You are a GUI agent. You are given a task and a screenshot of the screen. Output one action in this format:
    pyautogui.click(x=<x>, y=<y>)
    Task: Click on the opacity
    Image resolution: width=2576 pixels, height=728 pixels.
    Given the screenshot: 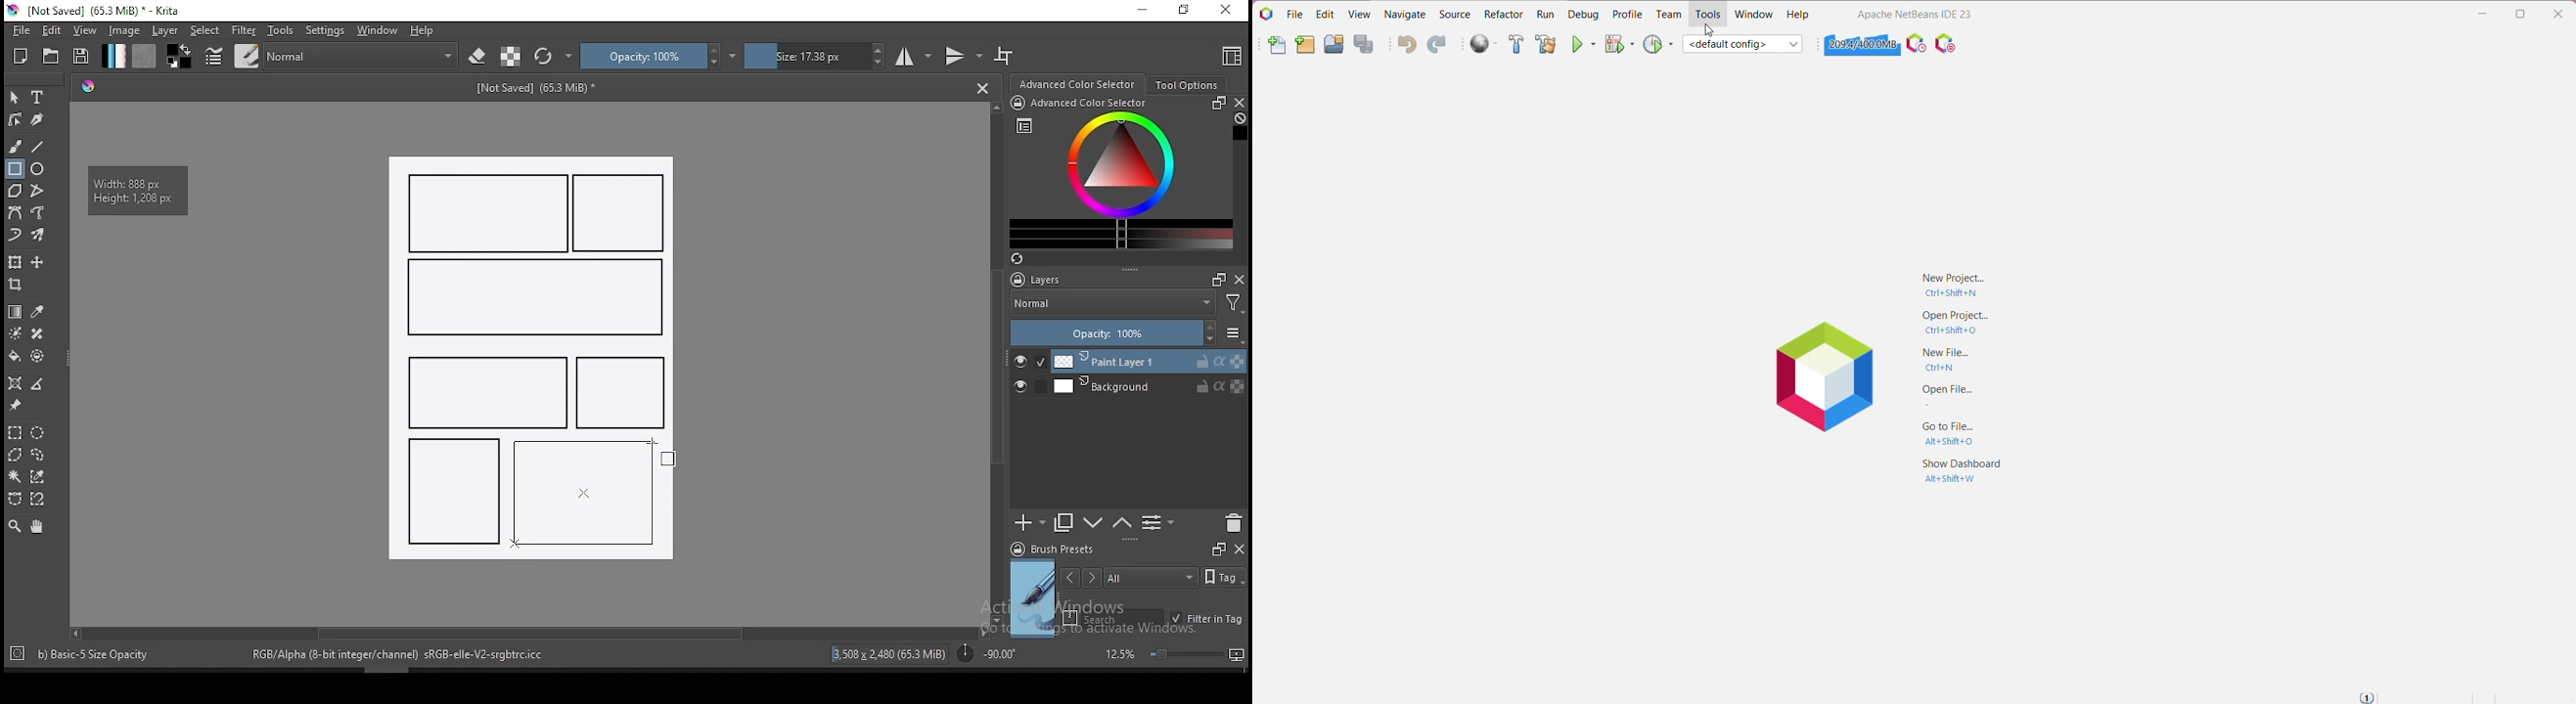 What is the action you would take?
    pyautogui.click(x=1125, y=334)
    